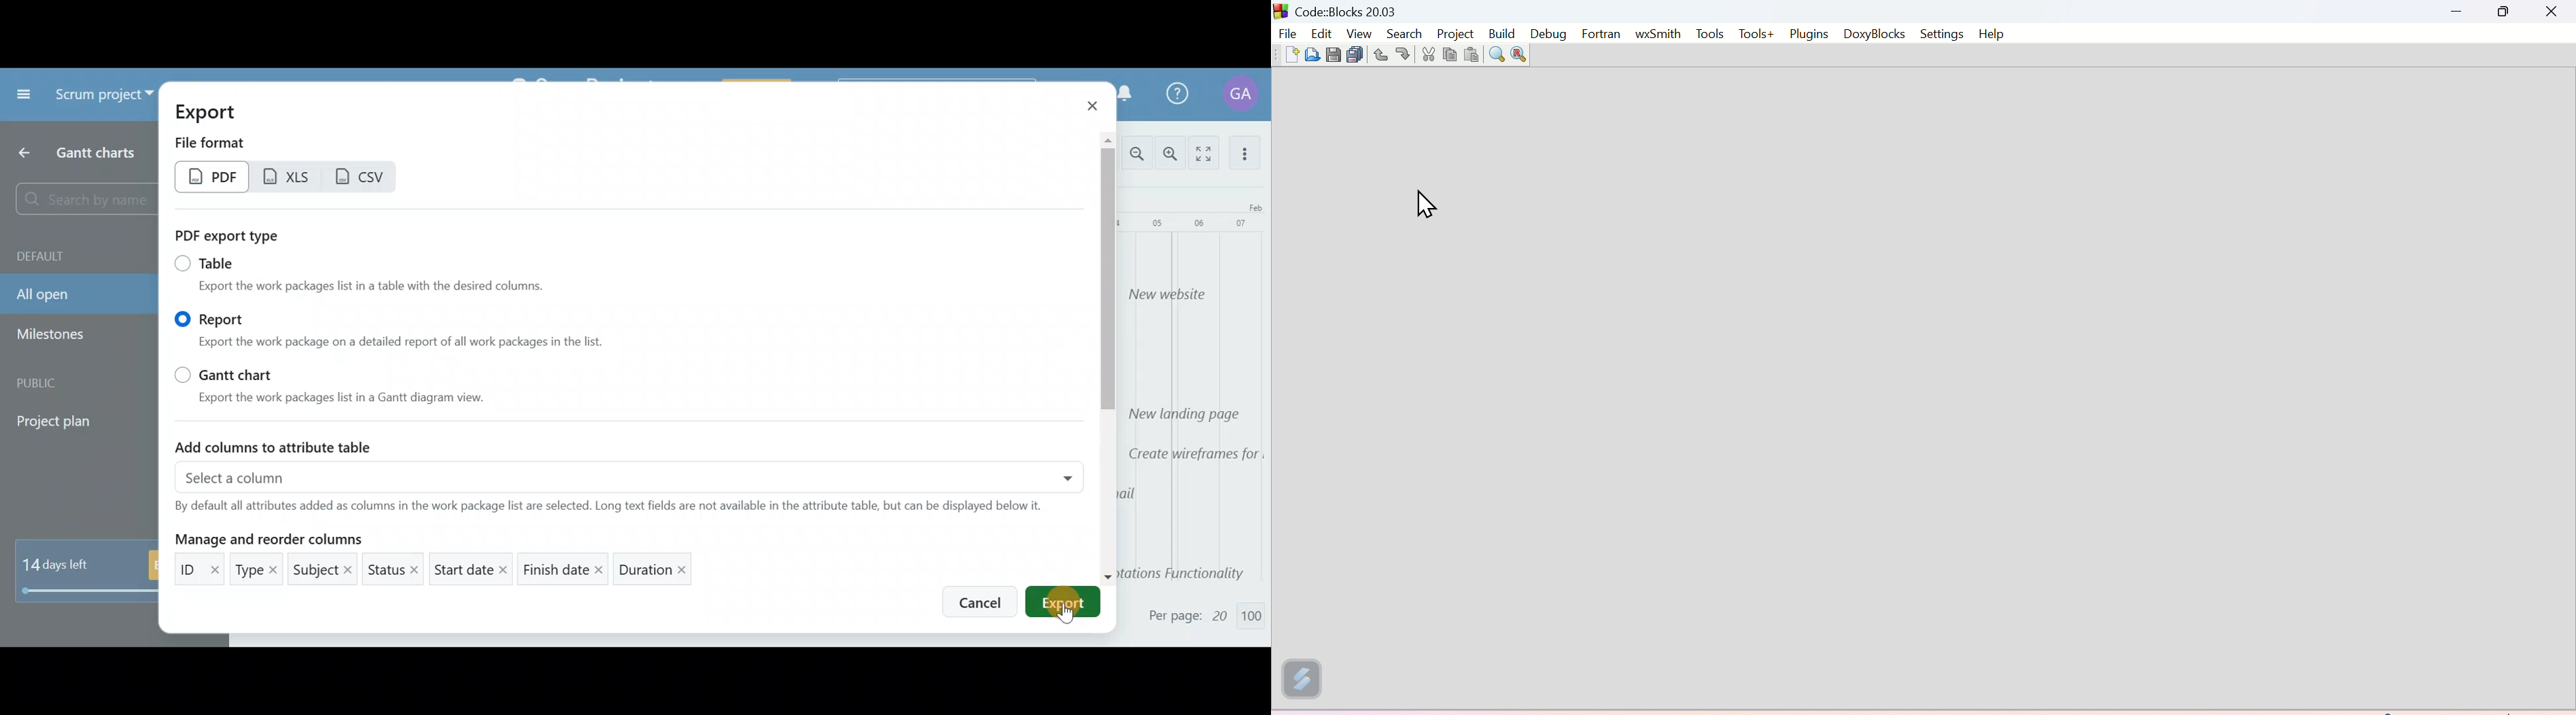 This screenshot has height=728, width=2576. I want to click on Project plan, so click(81, 422).